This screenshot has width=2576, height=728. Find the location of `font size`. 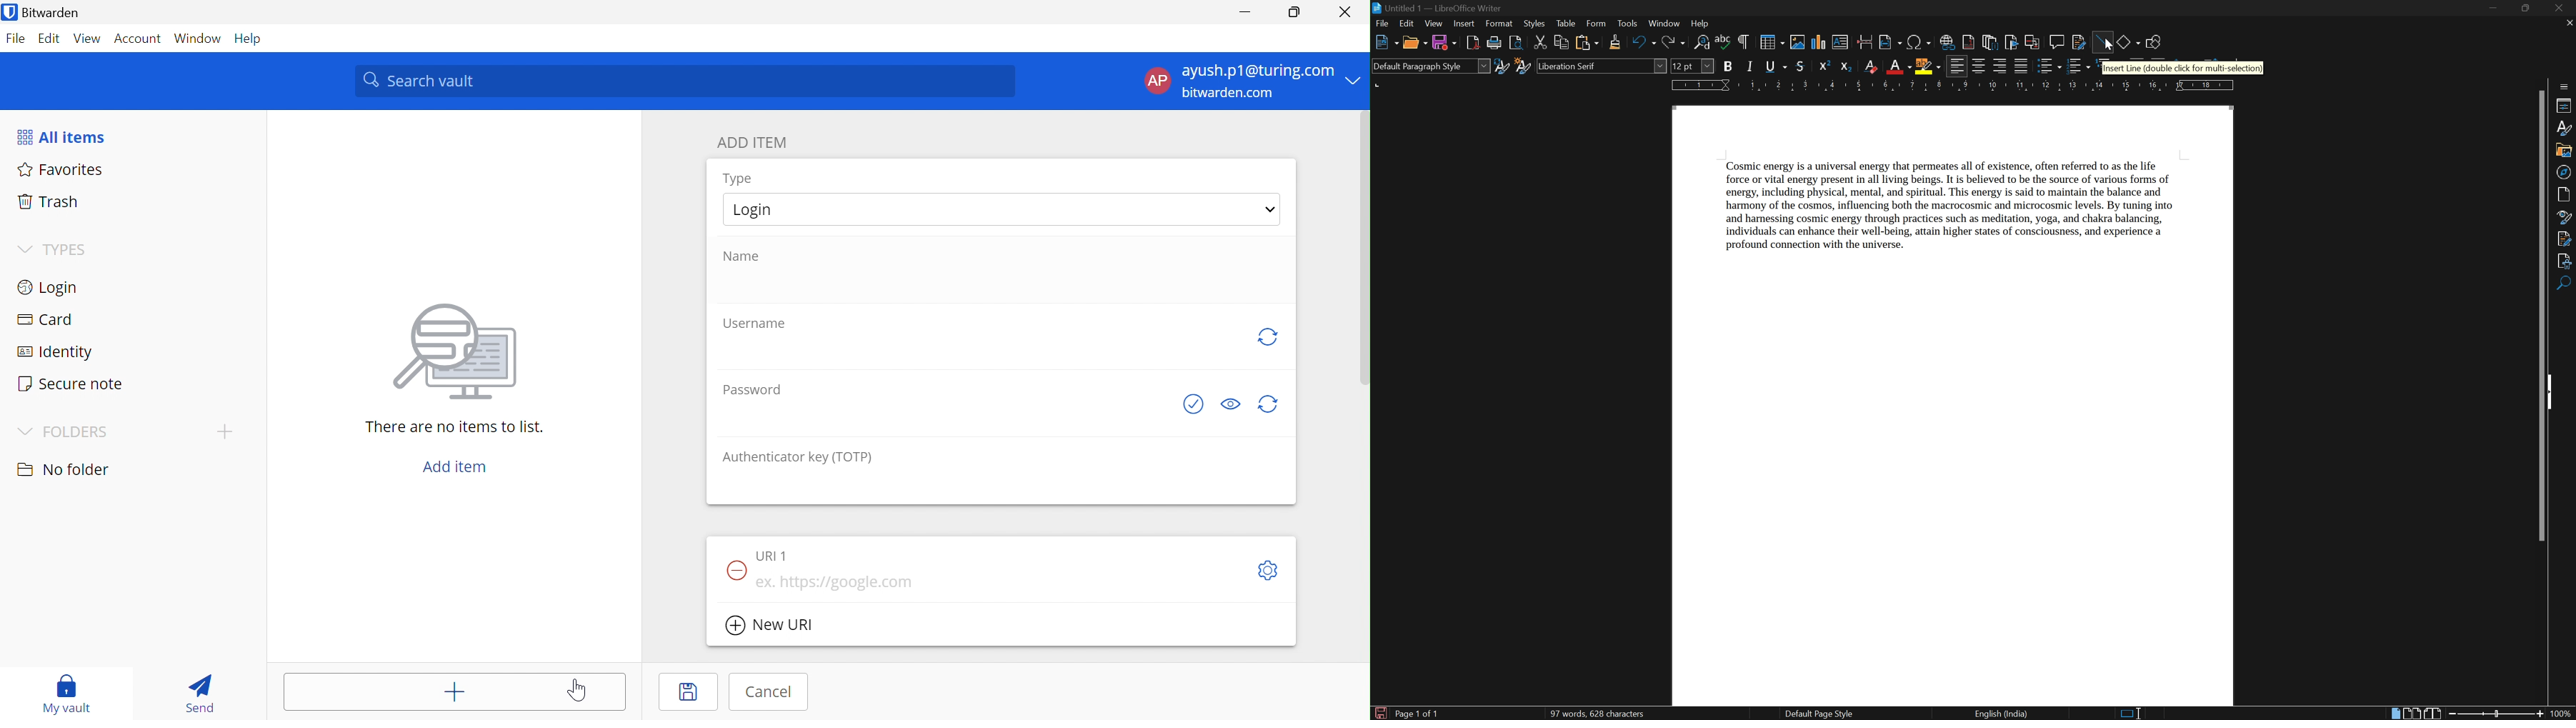

font size is located at coordinates (1692, 66).